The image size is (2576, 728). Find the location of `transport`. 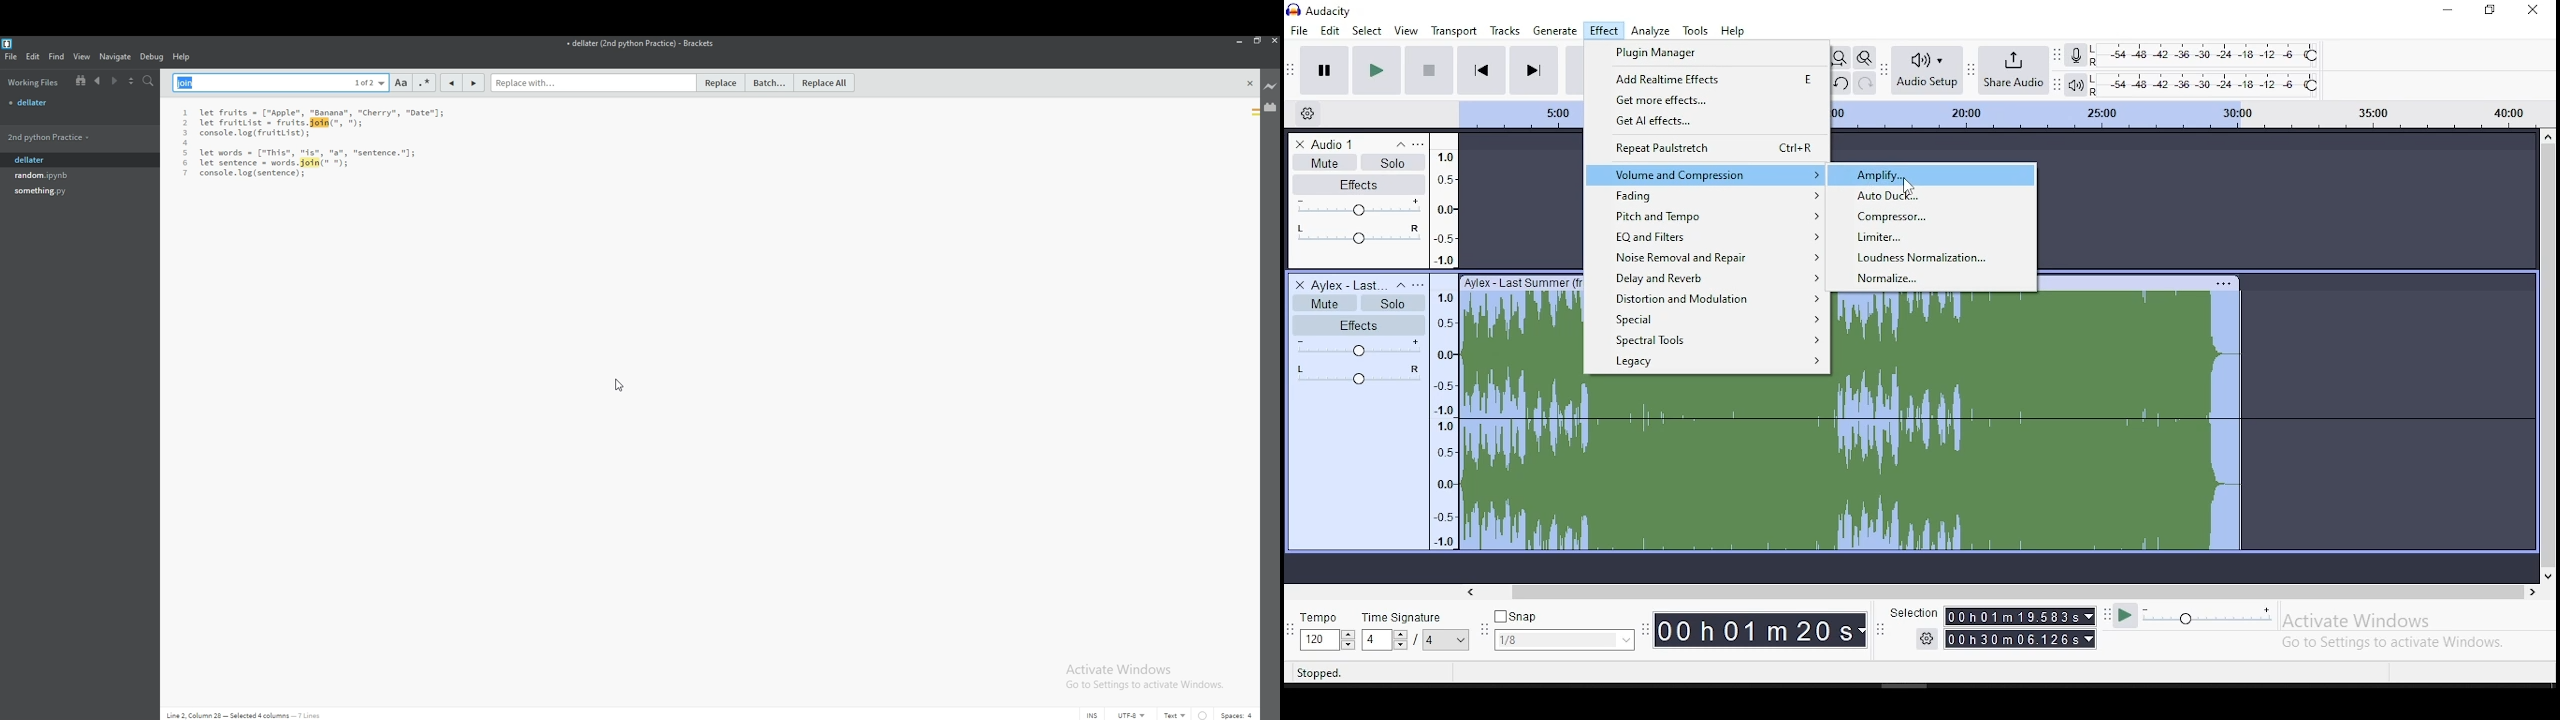

transport is located at coordinates (1458, 29).